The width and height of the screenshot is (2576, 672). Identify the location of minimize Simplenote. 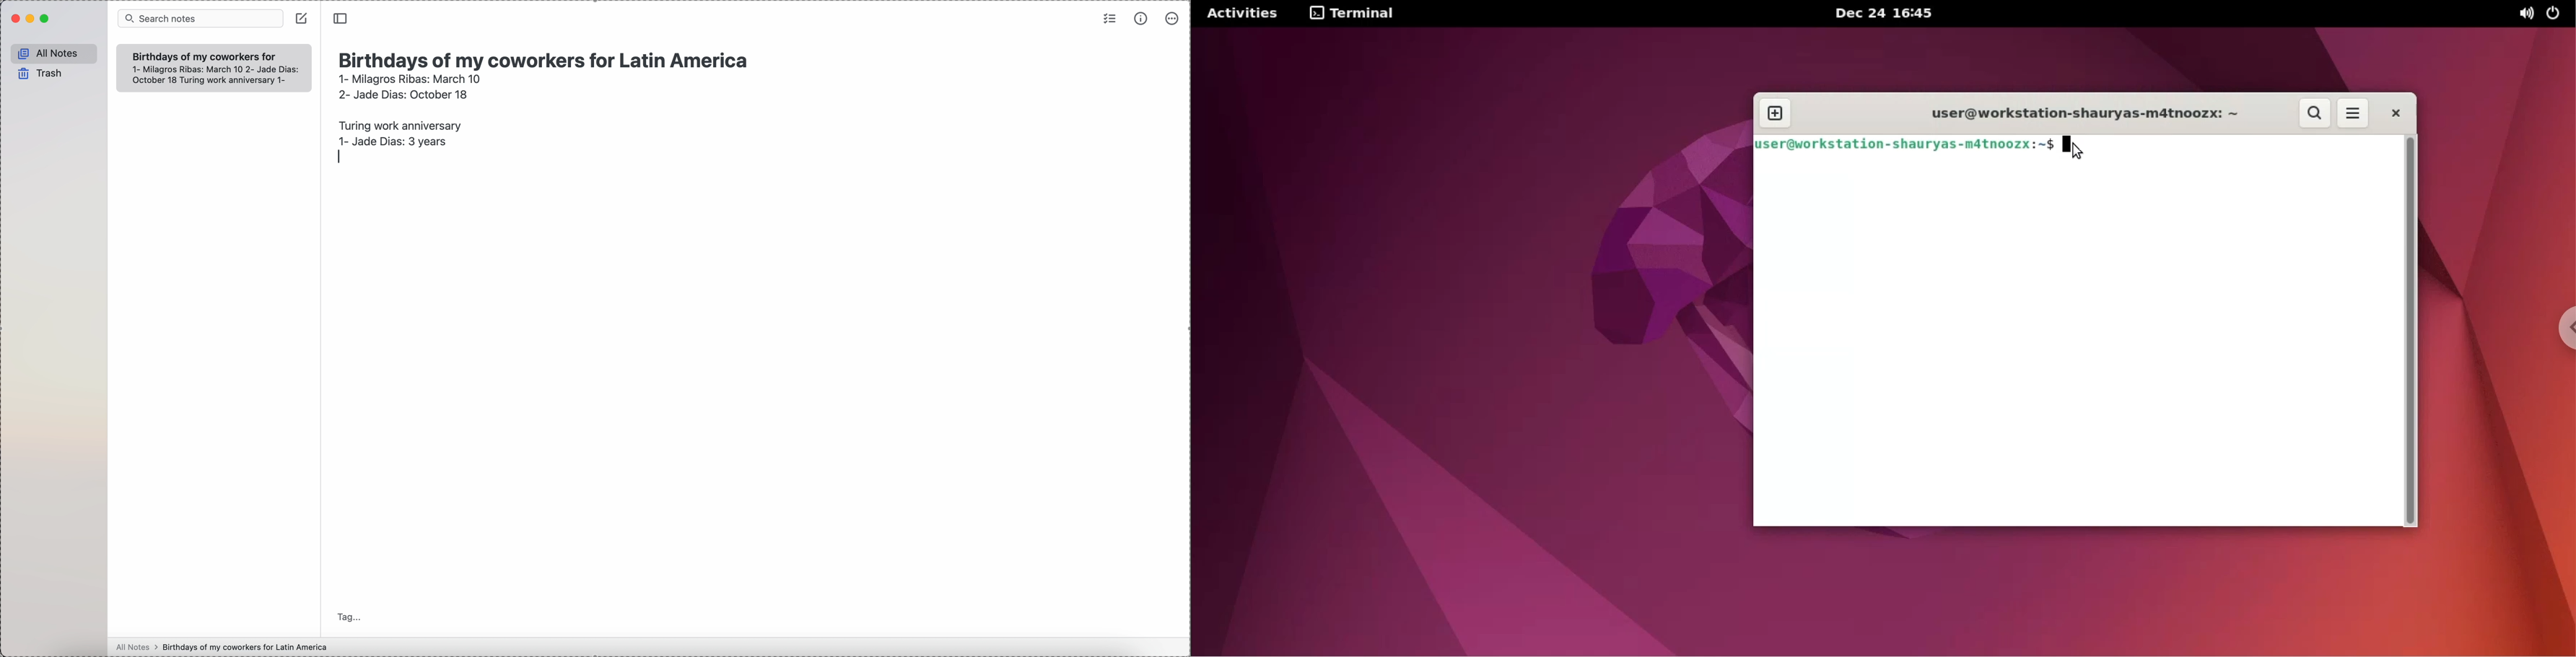
(32, 19).